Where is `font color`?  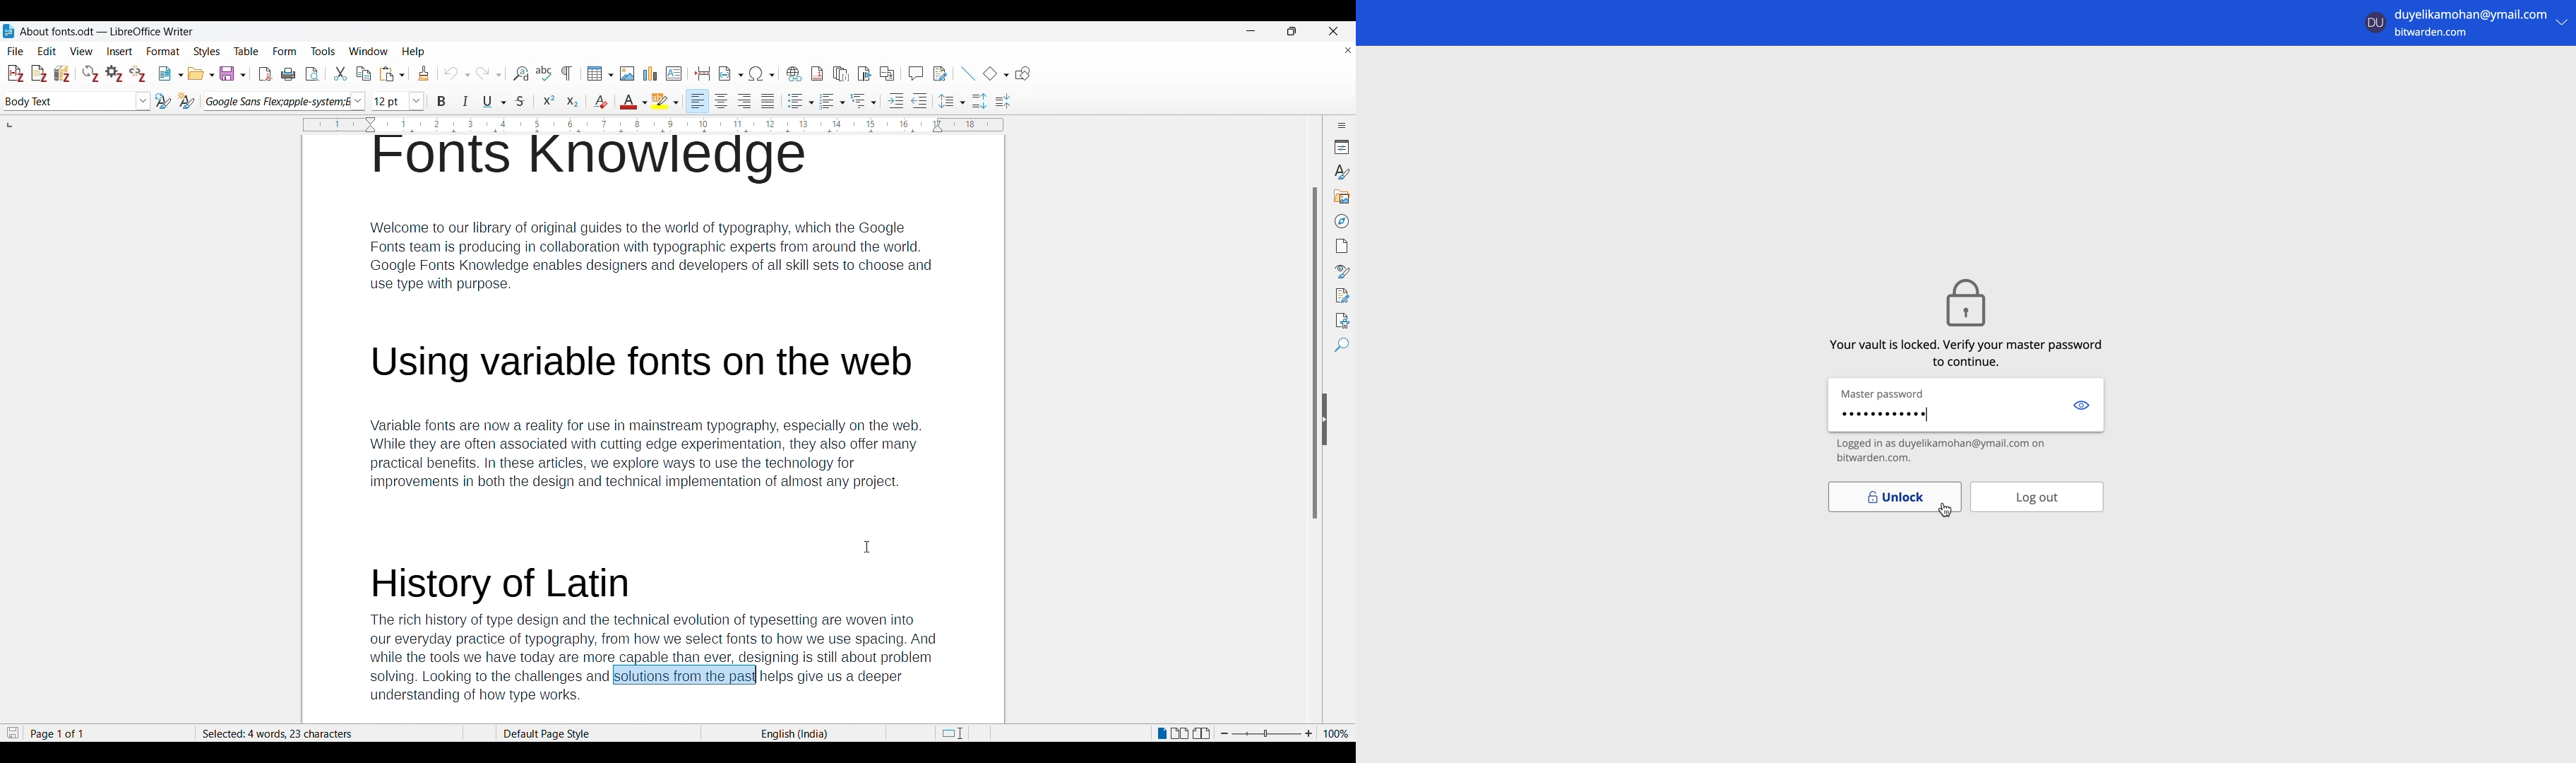
font color is located at coordinates (633, 102).